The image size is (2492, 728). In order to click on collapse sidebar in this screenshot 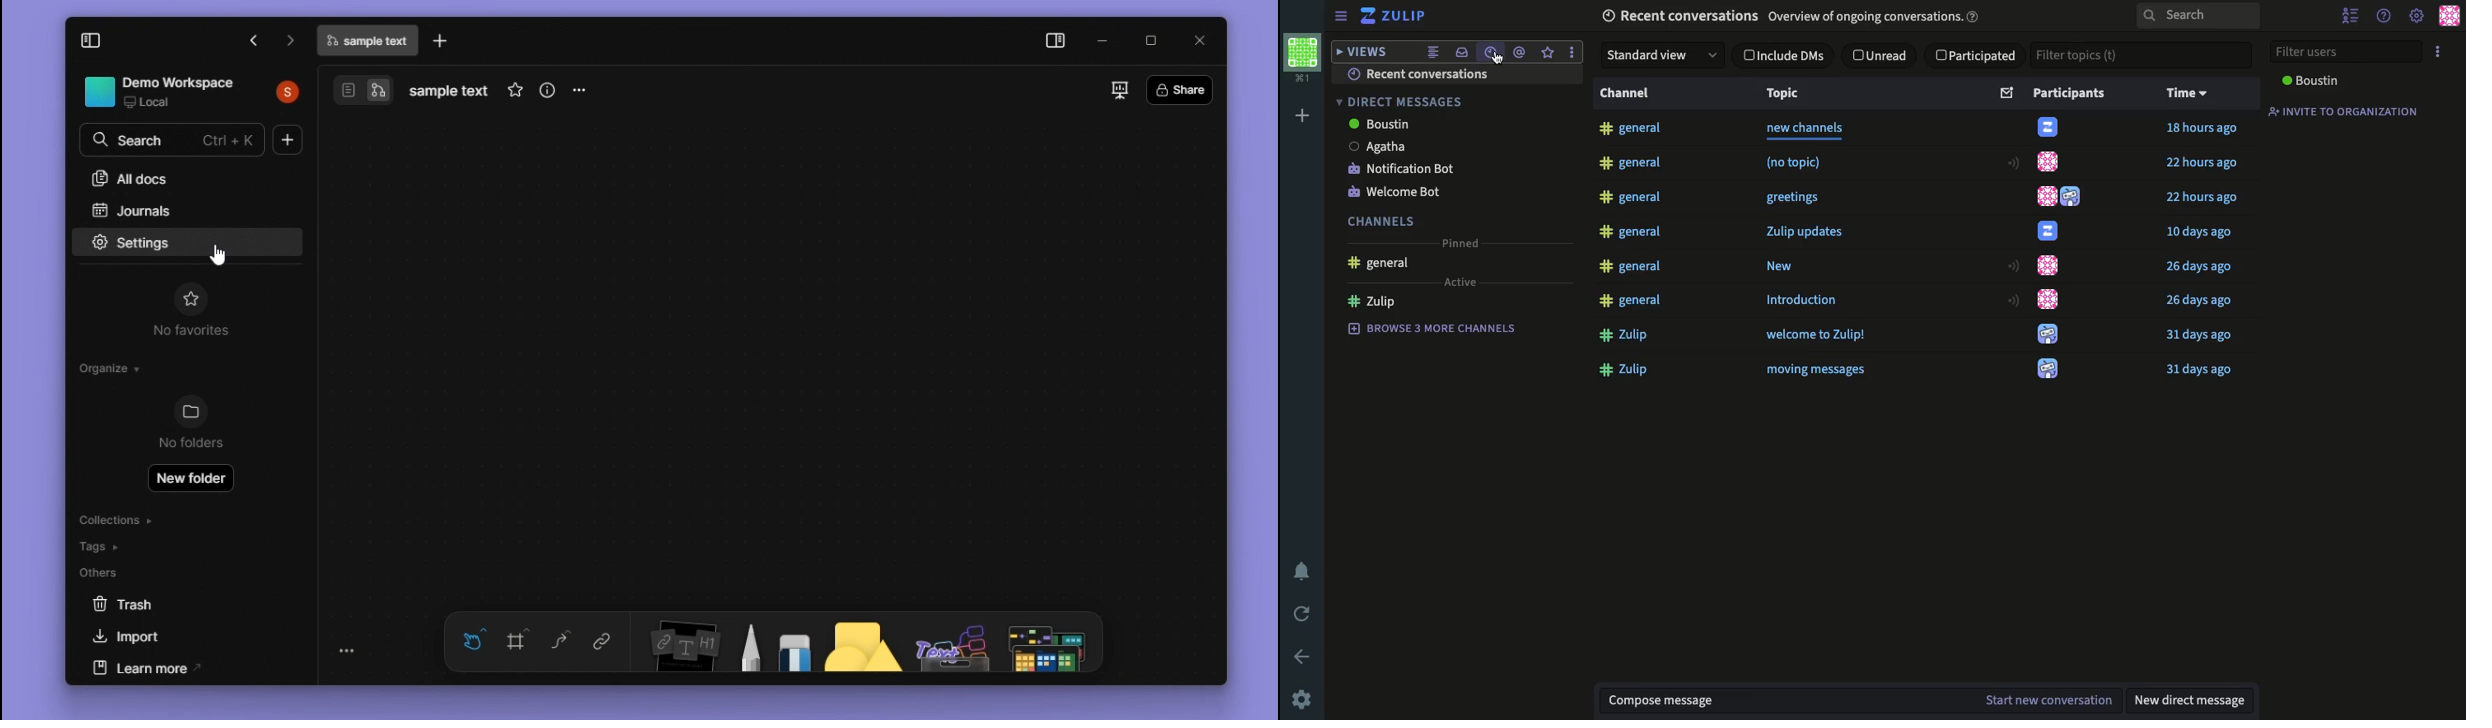, I will do `click(92, 42)`.